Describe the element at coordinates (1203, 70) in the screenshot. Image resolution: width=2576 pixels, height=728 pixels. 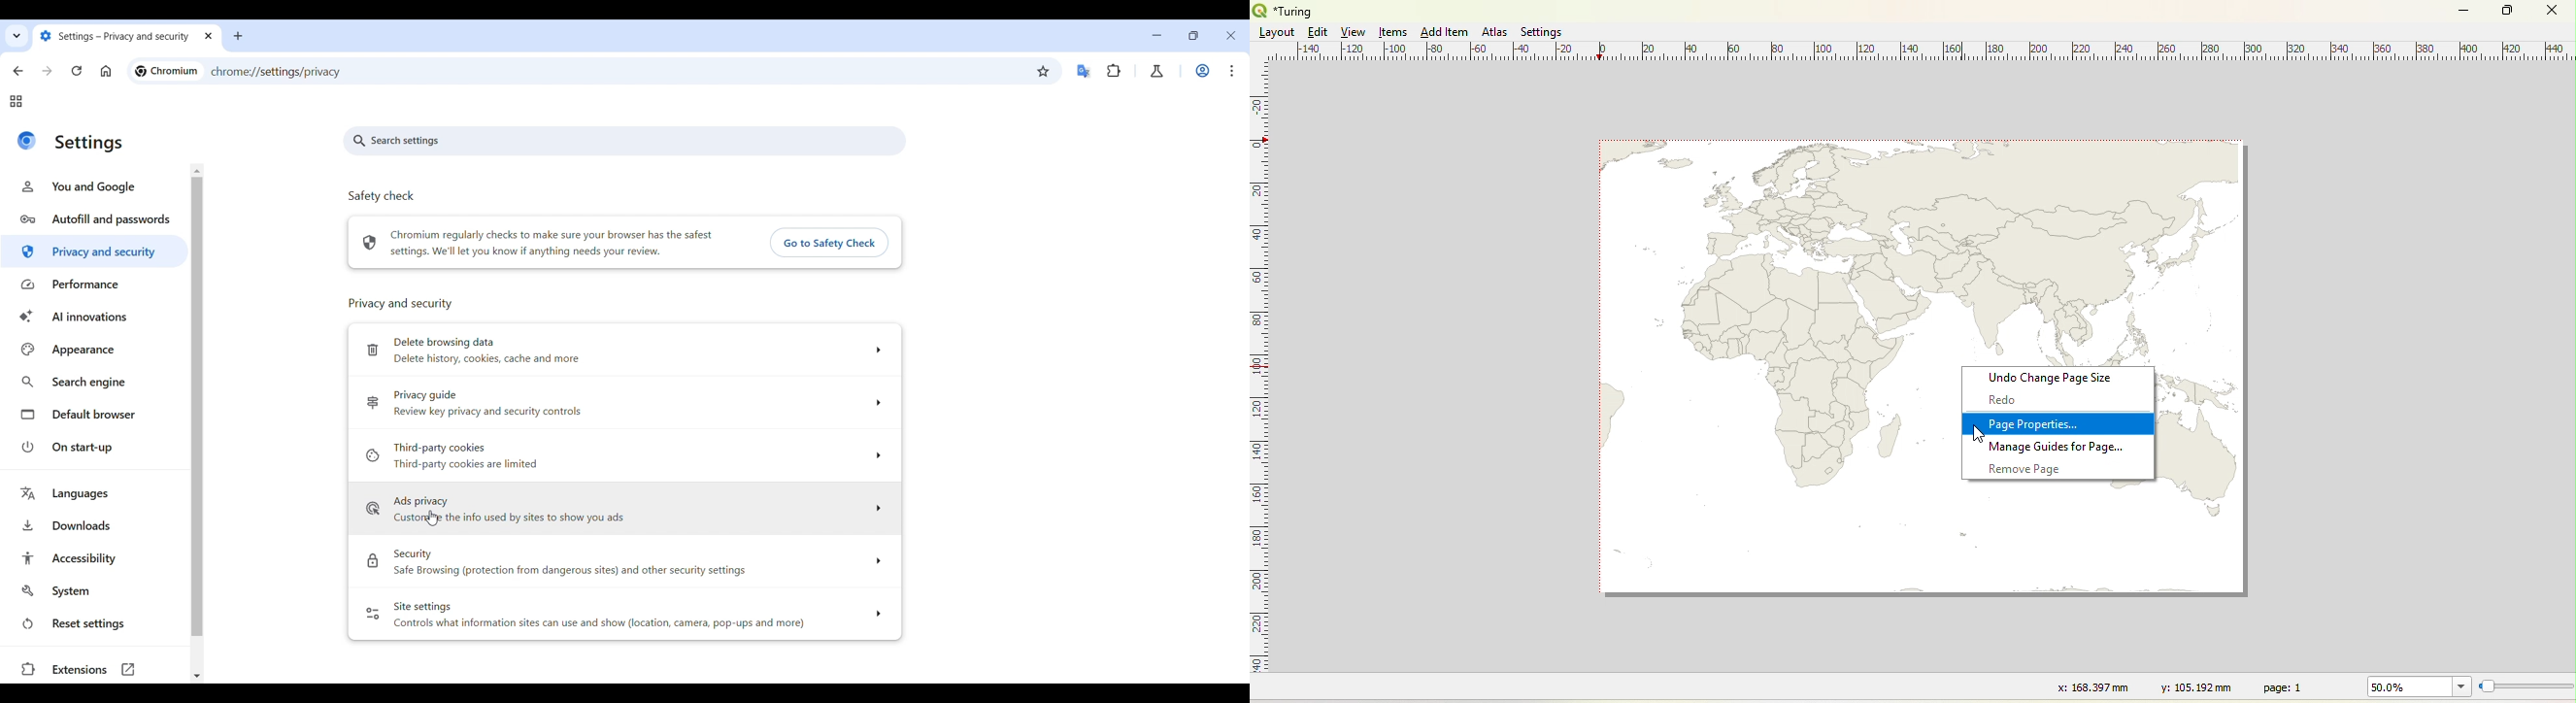
I see `Work` at that location.